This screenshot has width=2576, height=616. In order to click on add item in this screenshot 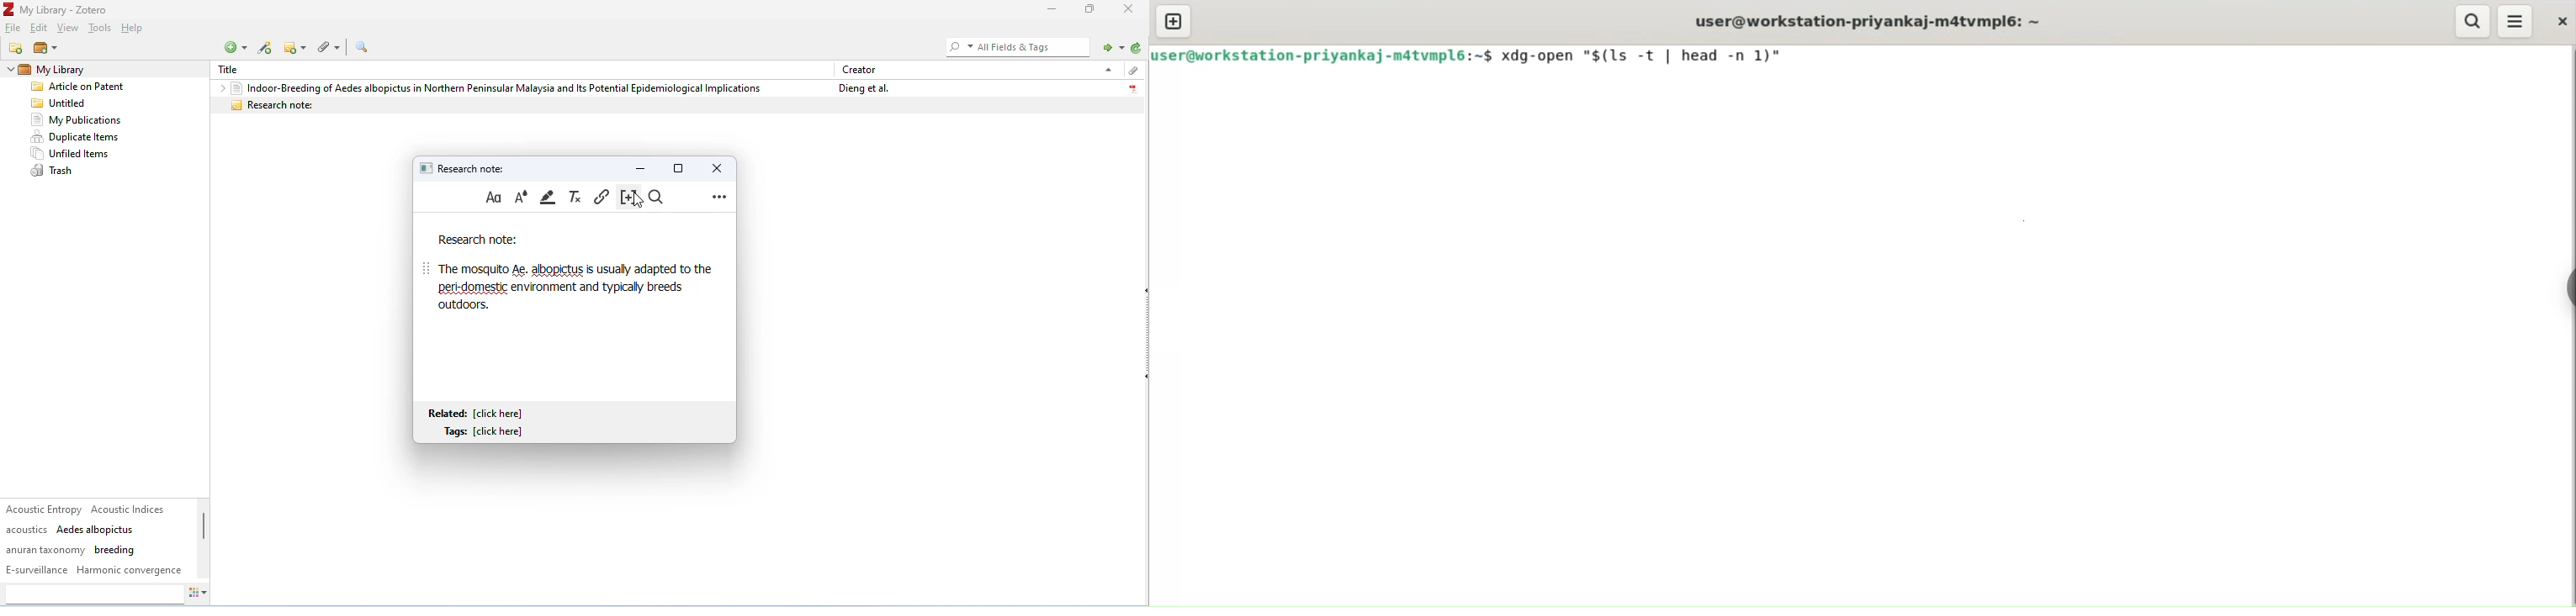, I will do `click(266, 48)`.